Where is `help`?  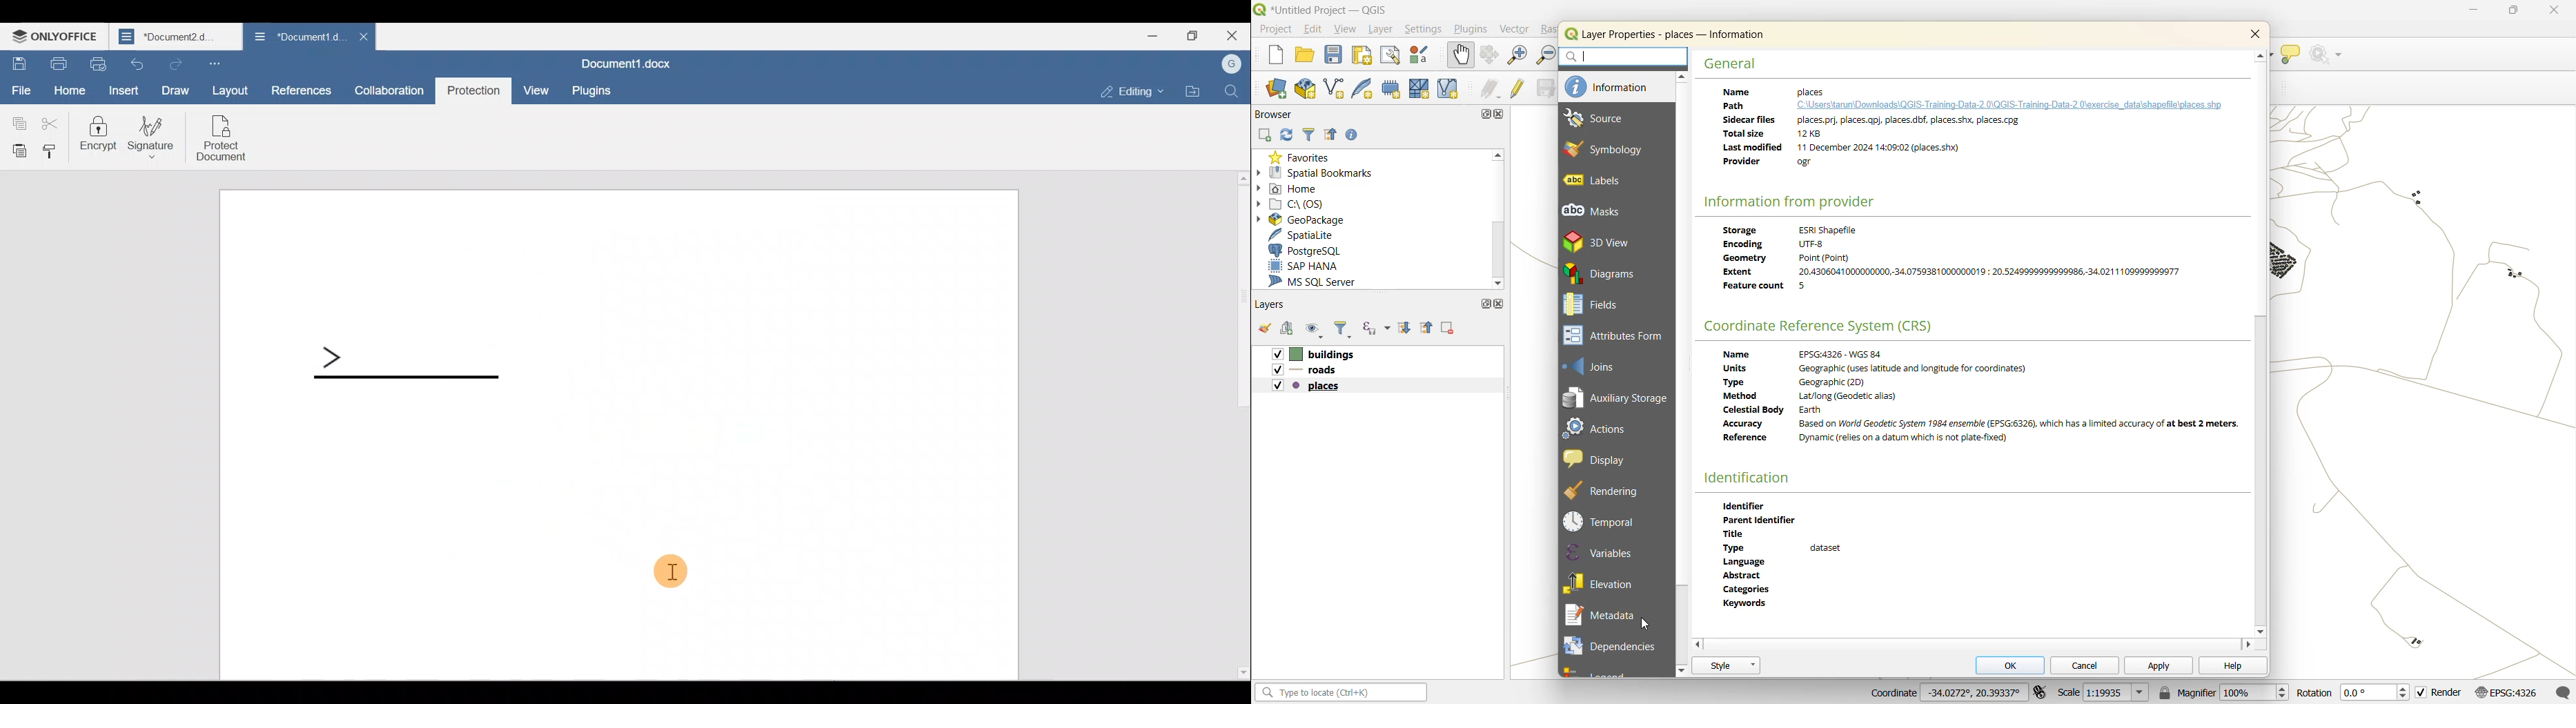 help is located at coordinates (2232, 665).